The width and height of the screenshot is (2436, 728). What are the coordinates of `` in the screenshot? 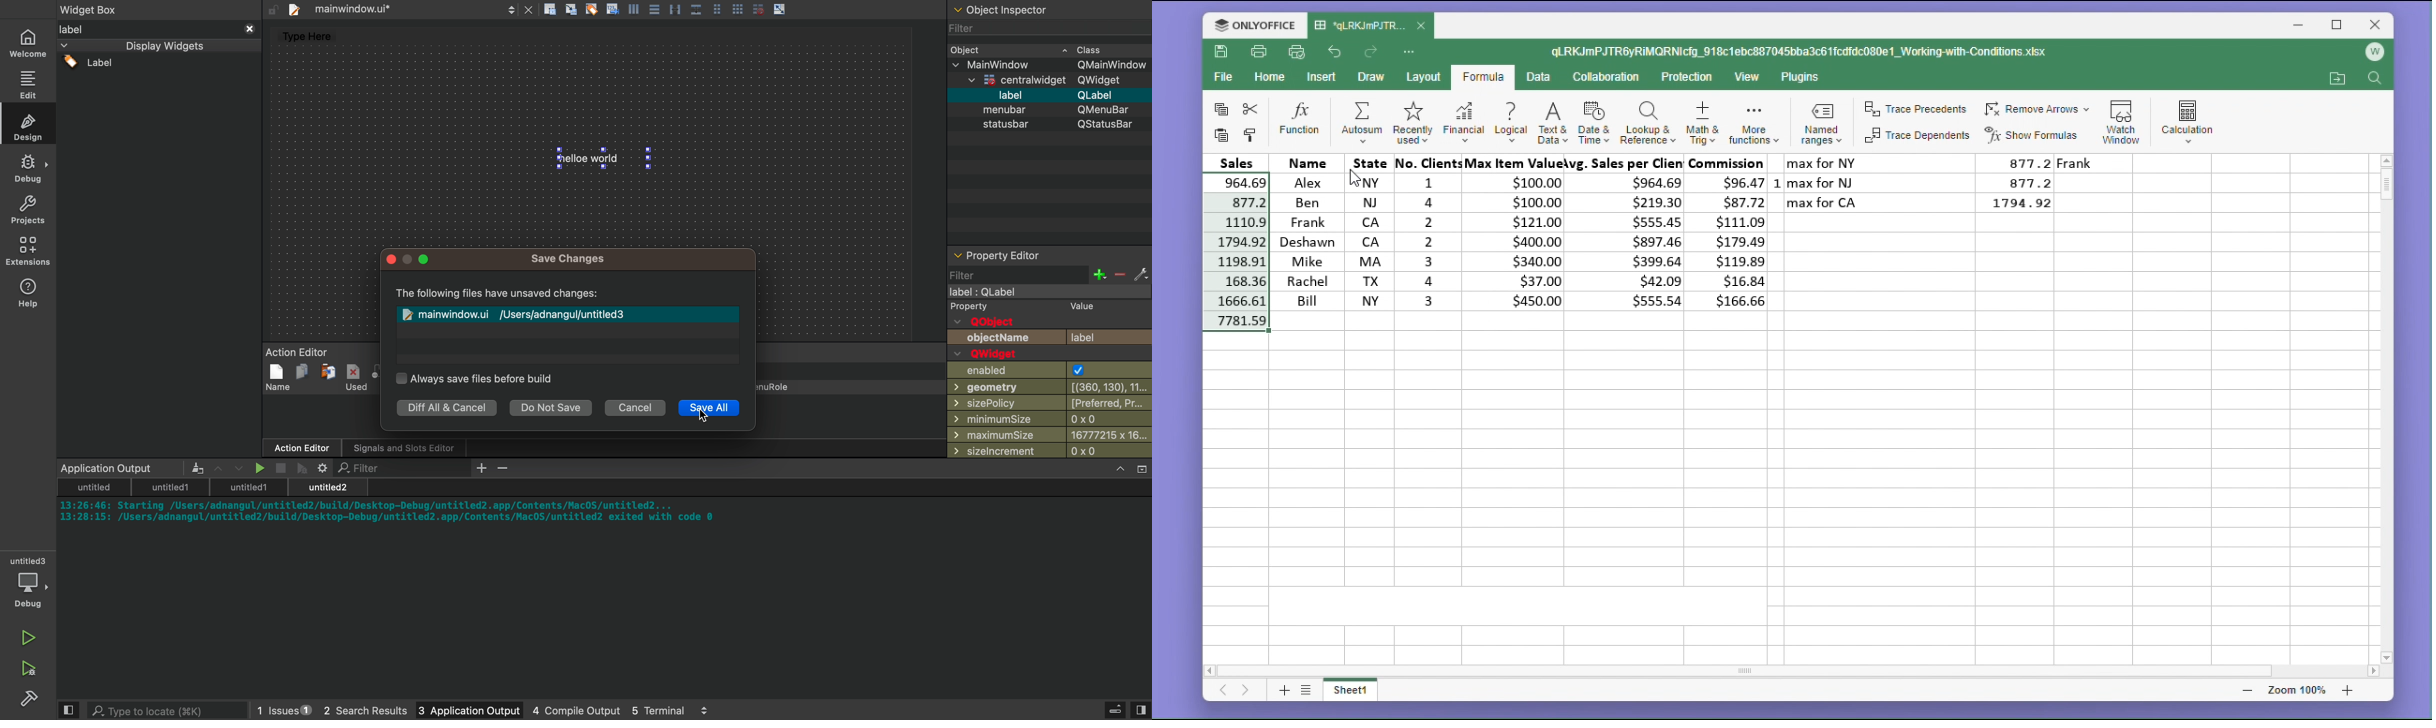 It's located at (1048, 96).